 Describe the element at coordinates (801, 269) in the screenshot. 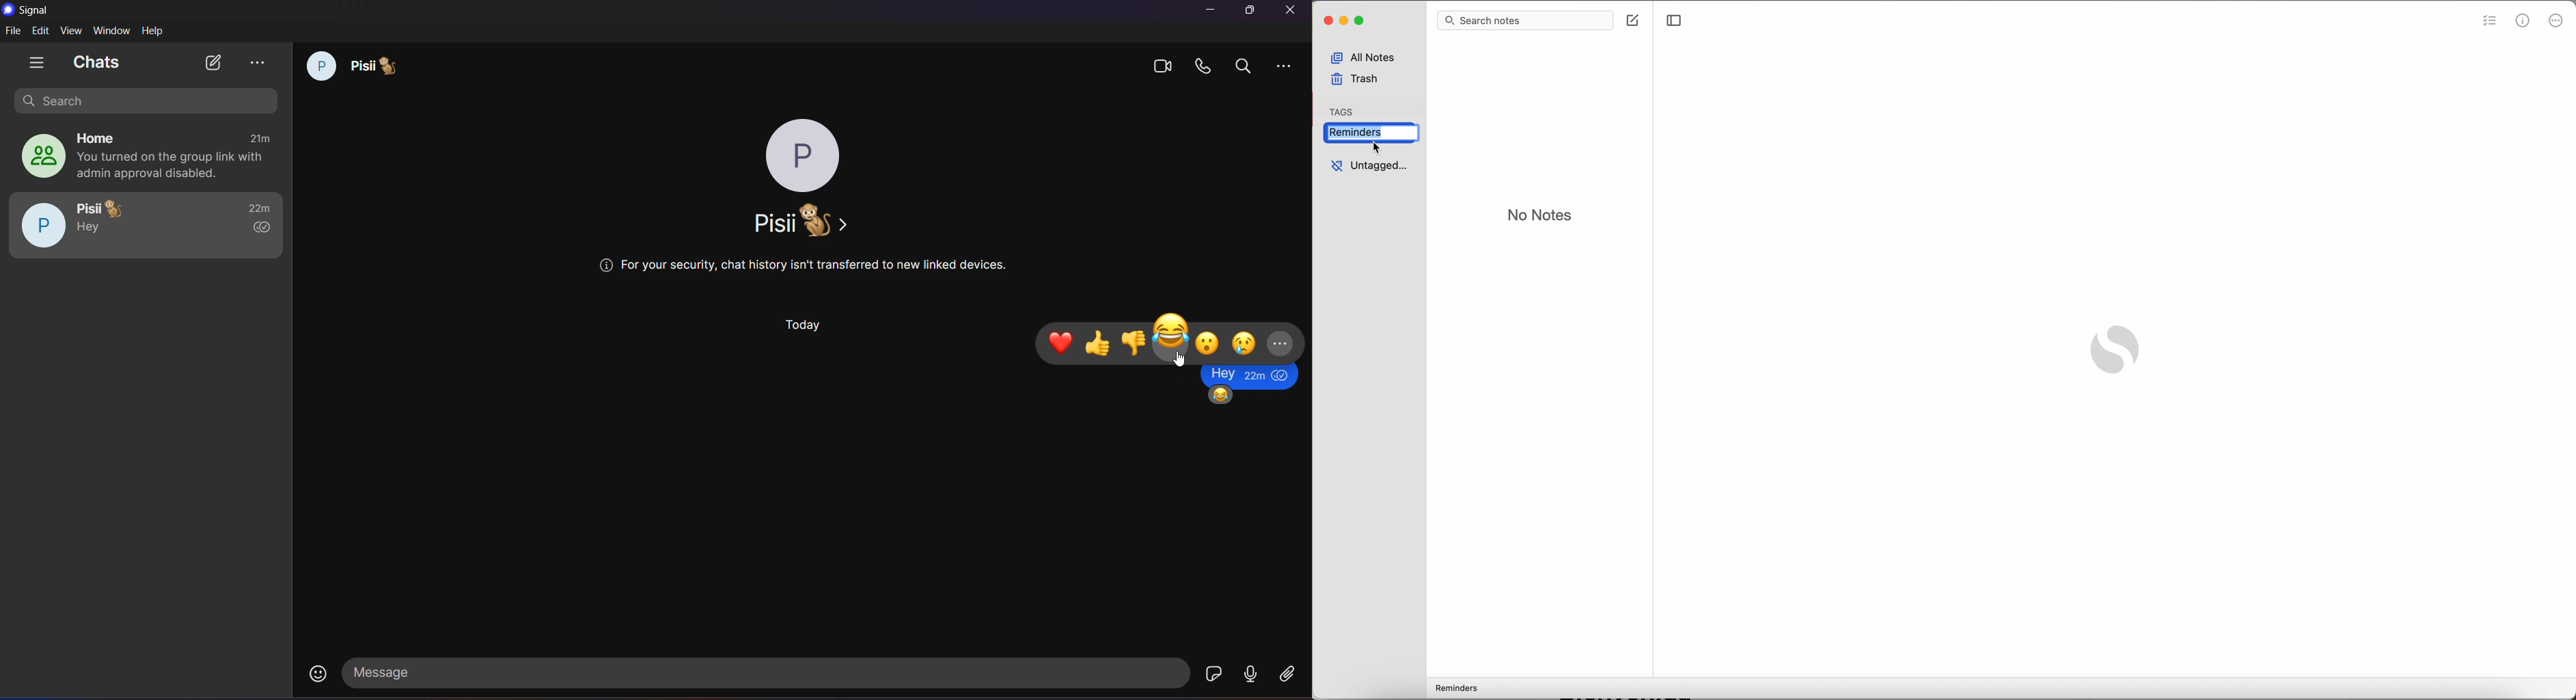

I see `security warning` at that location.